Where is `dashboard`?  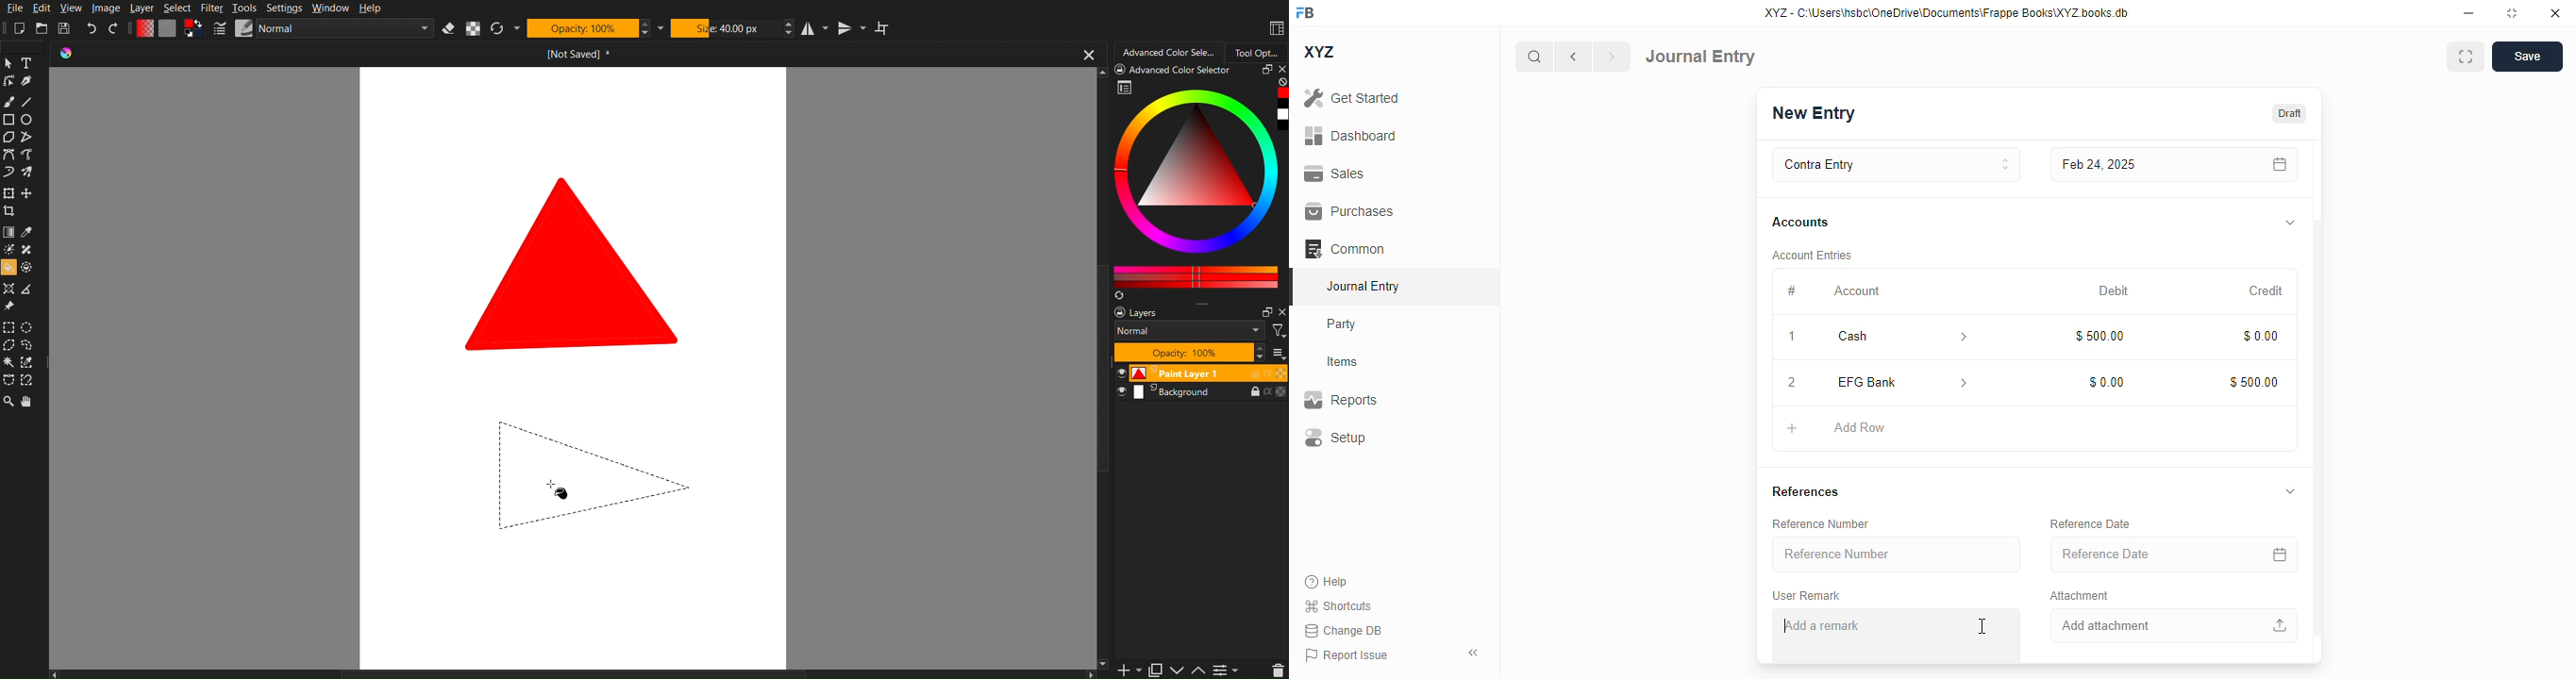 dashboard is located at coordinates (1350, 135).